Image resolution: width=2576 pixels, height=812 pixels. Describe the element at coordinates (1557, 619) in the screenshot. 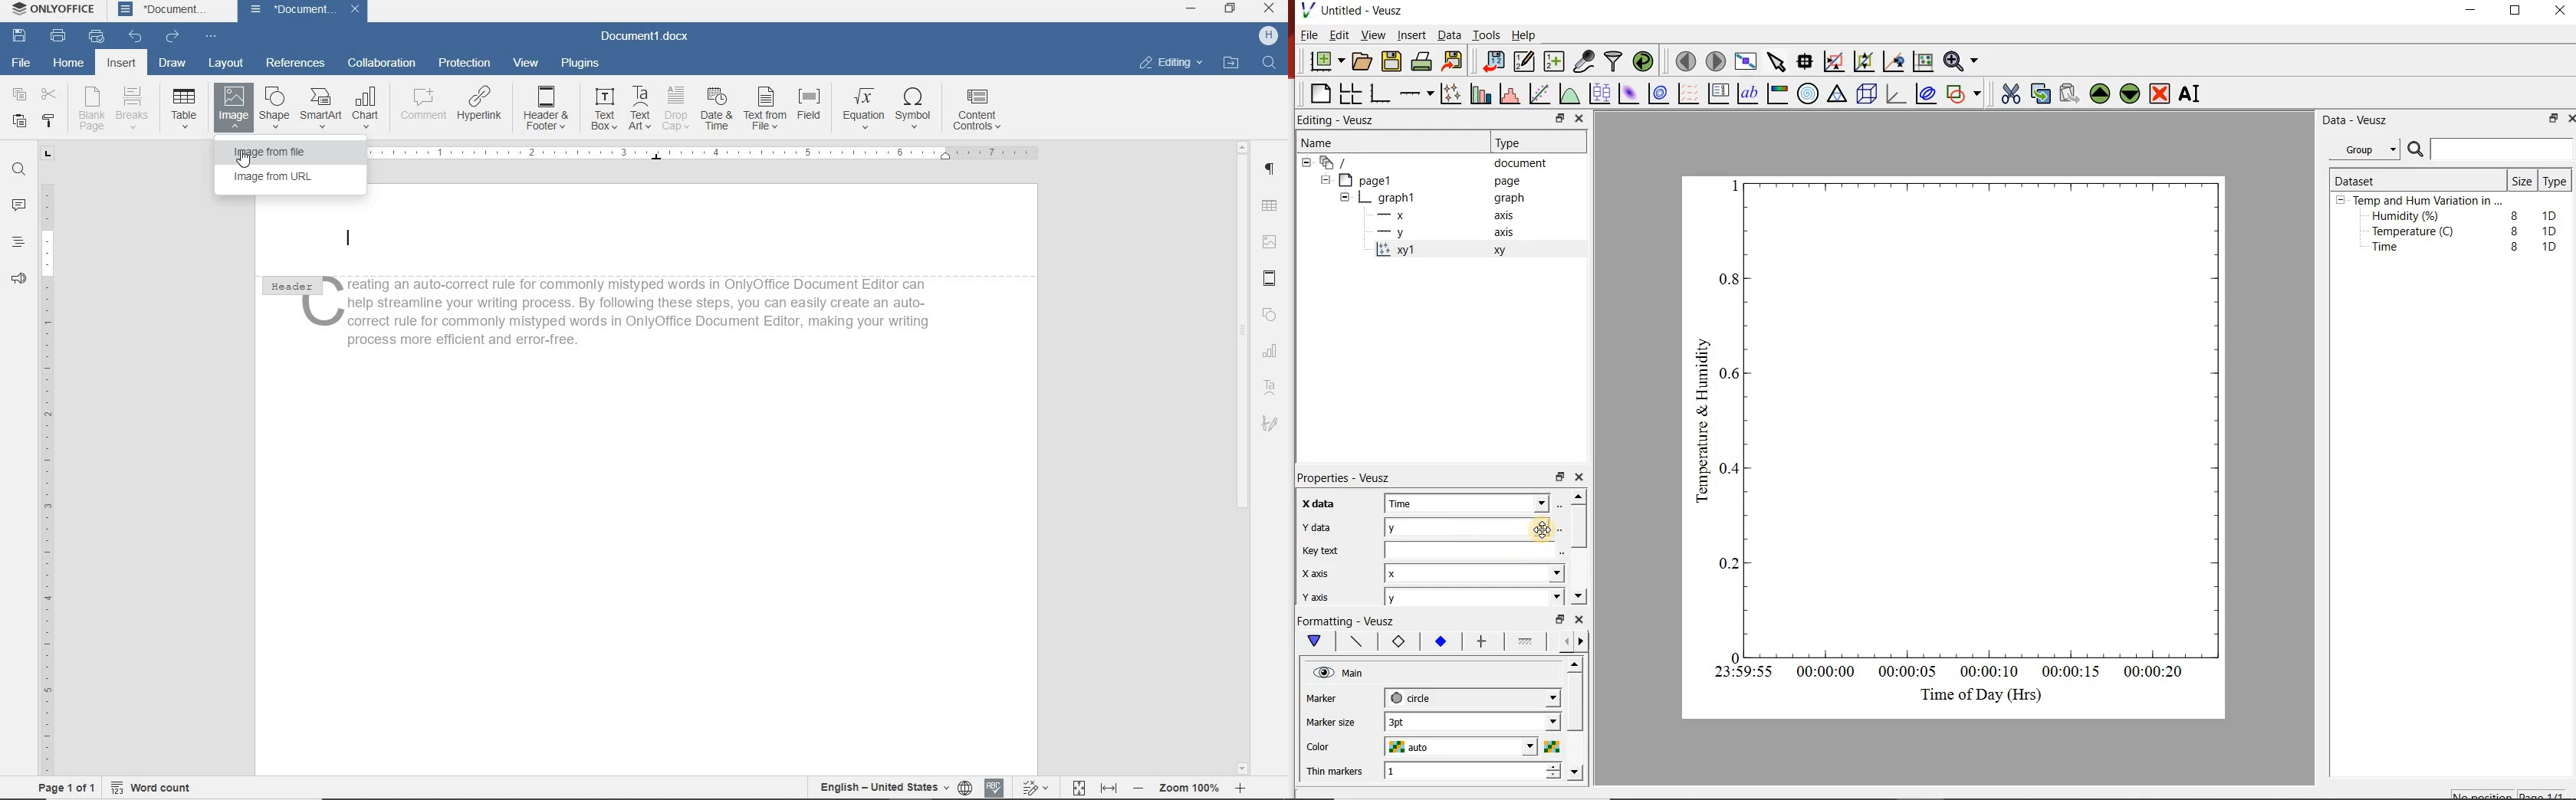

I see `restore down` at that location.